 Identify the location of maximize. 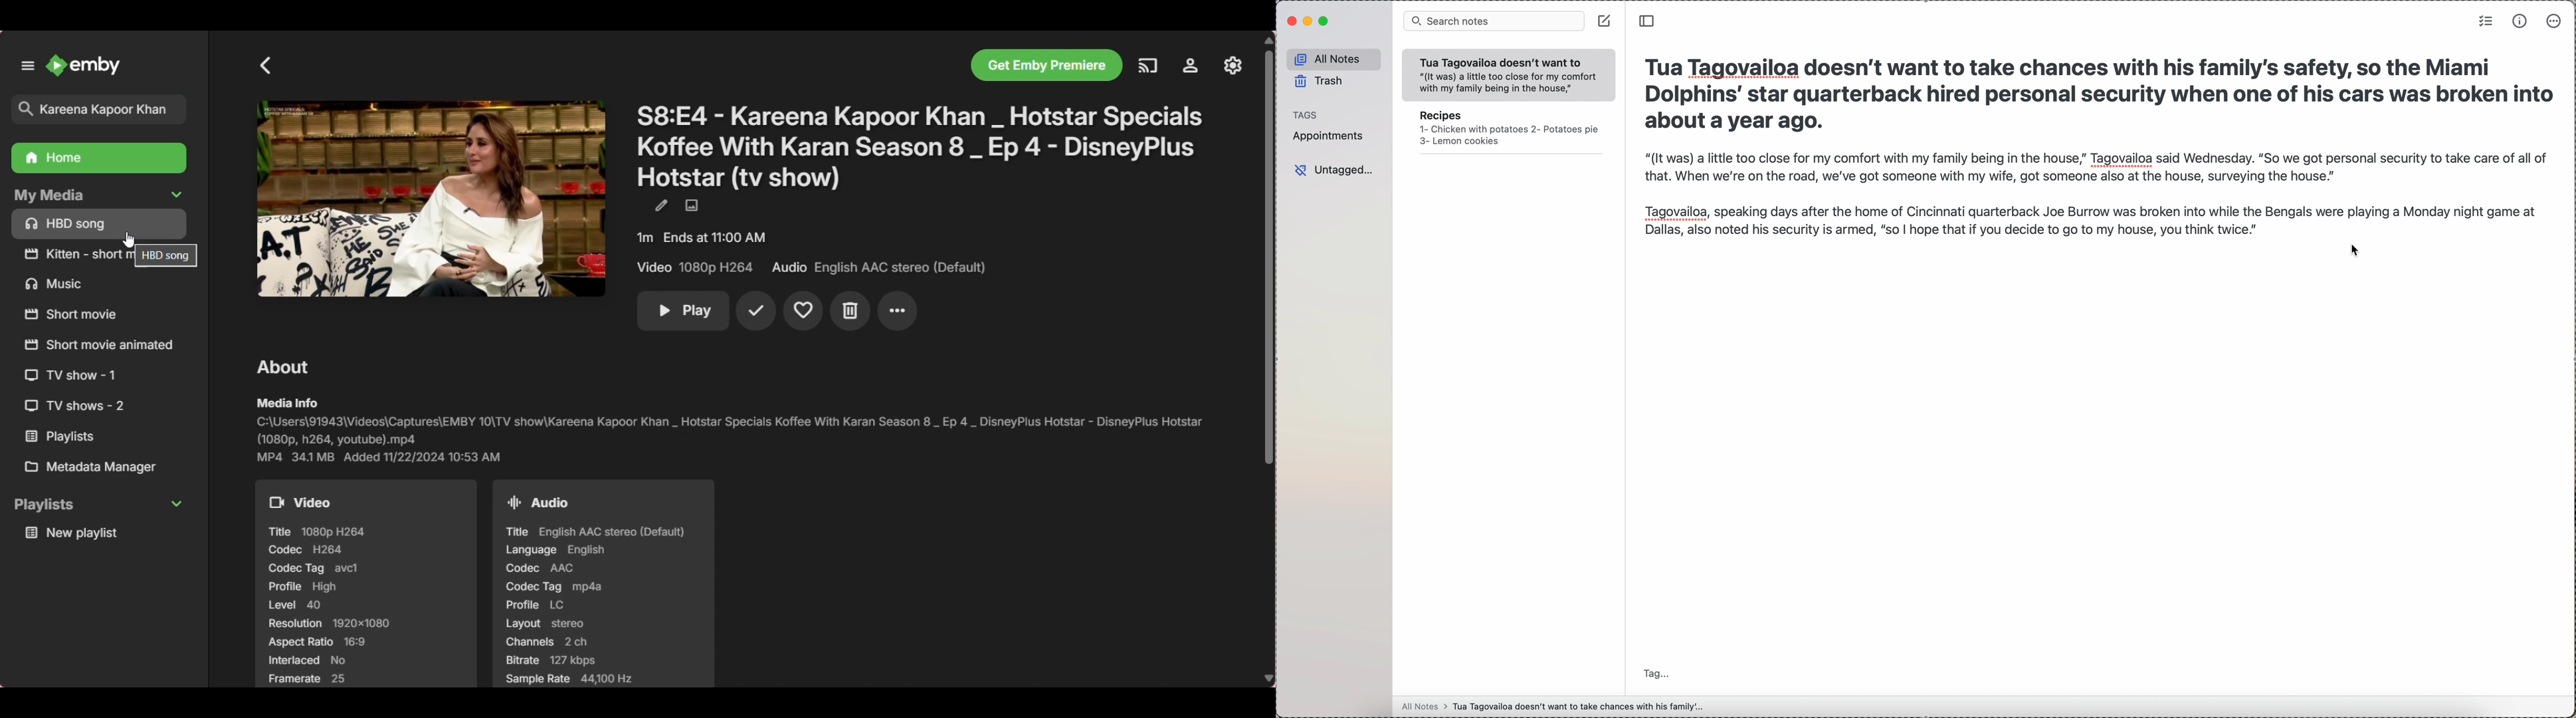
(1324, 22).